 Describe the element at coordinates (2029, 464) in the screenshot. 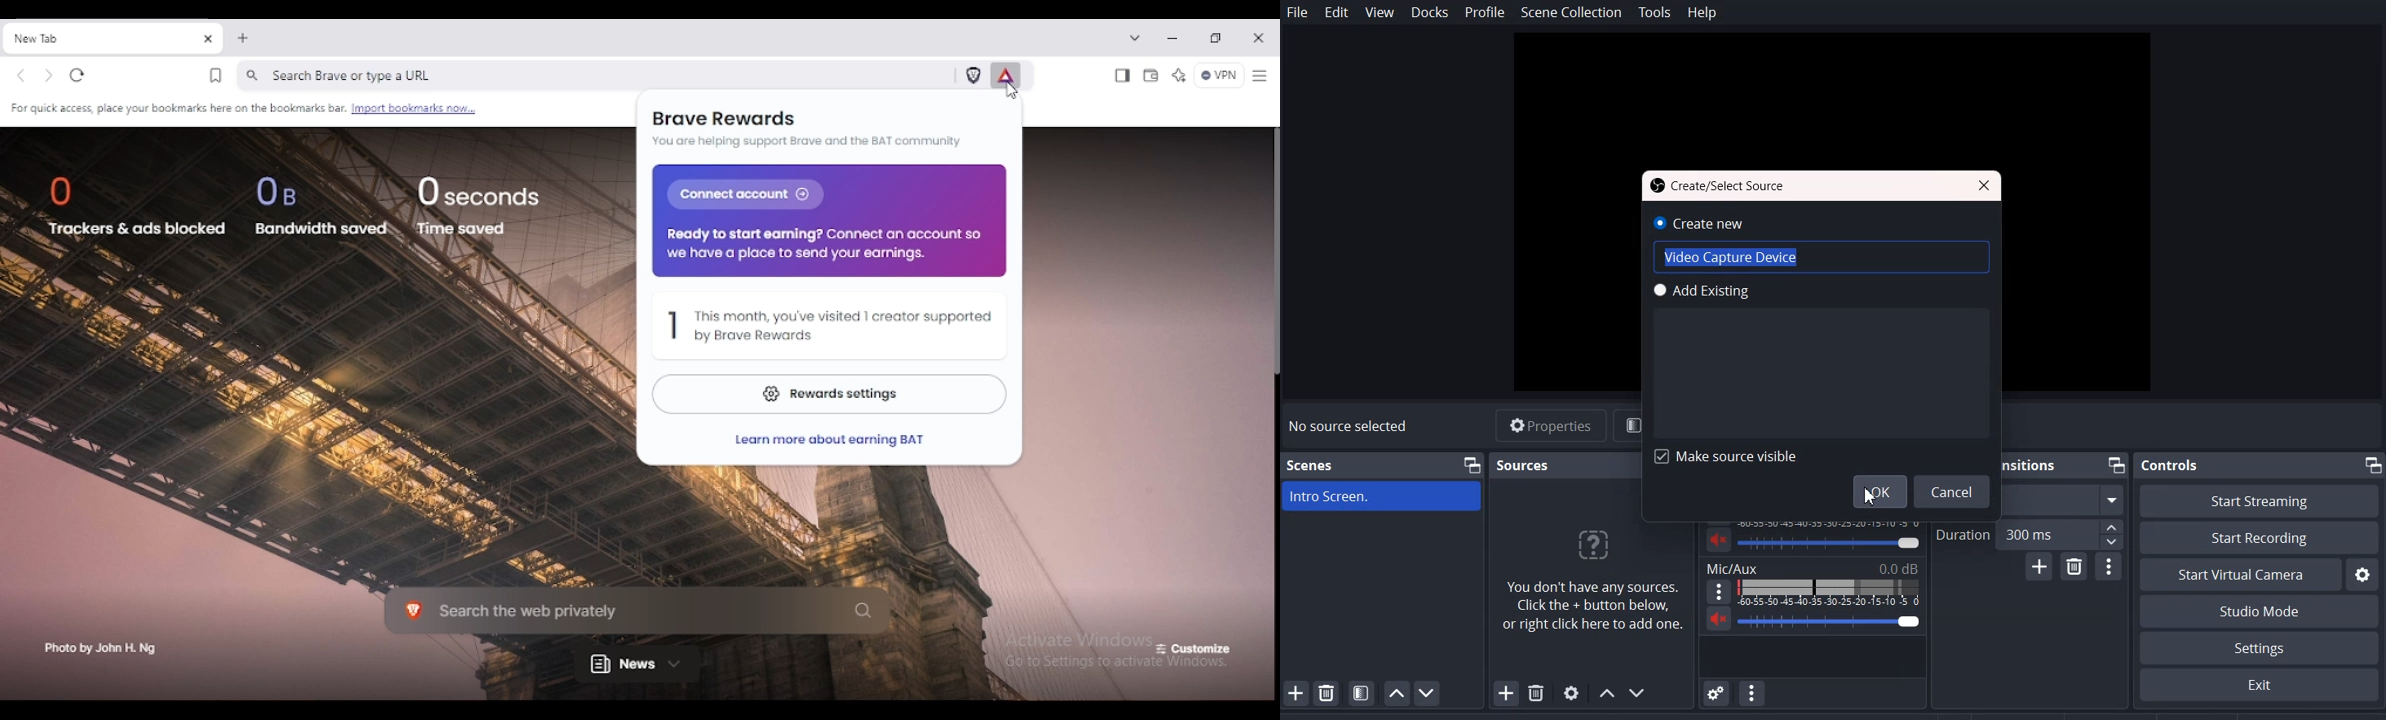

I see `Scene Transition` at that location.